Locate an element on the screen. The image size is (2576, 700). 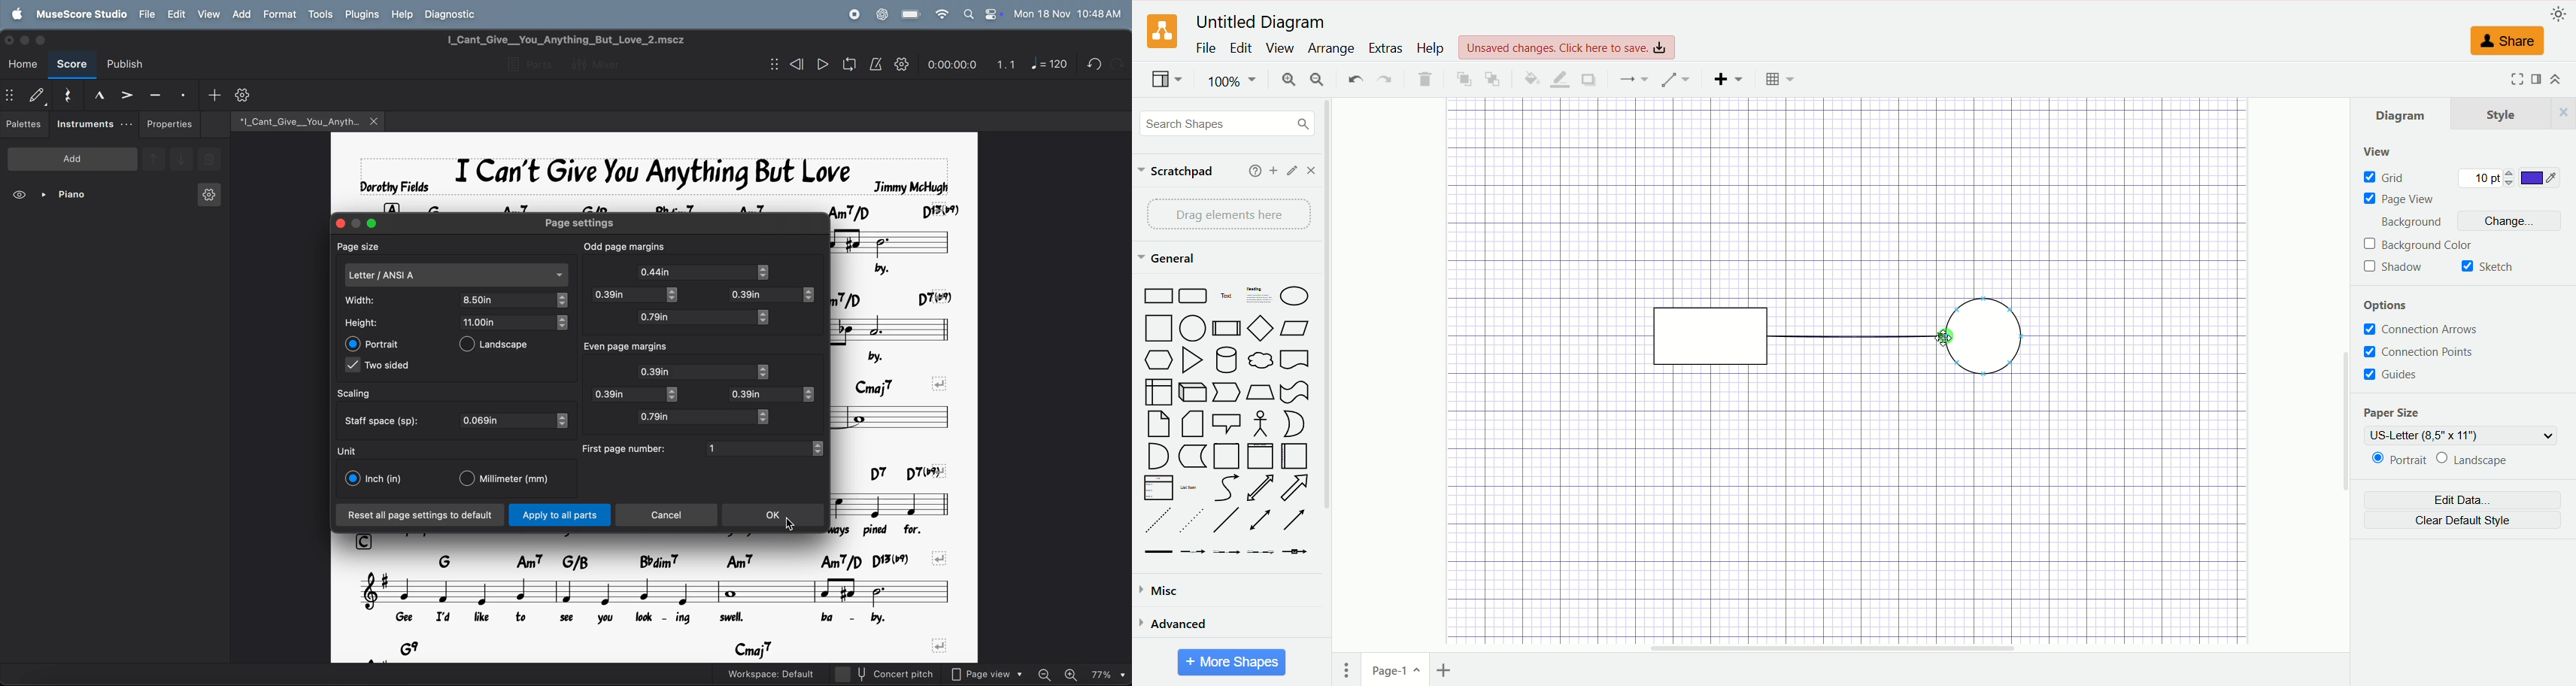
connection is located at coordinates (1634, 78).